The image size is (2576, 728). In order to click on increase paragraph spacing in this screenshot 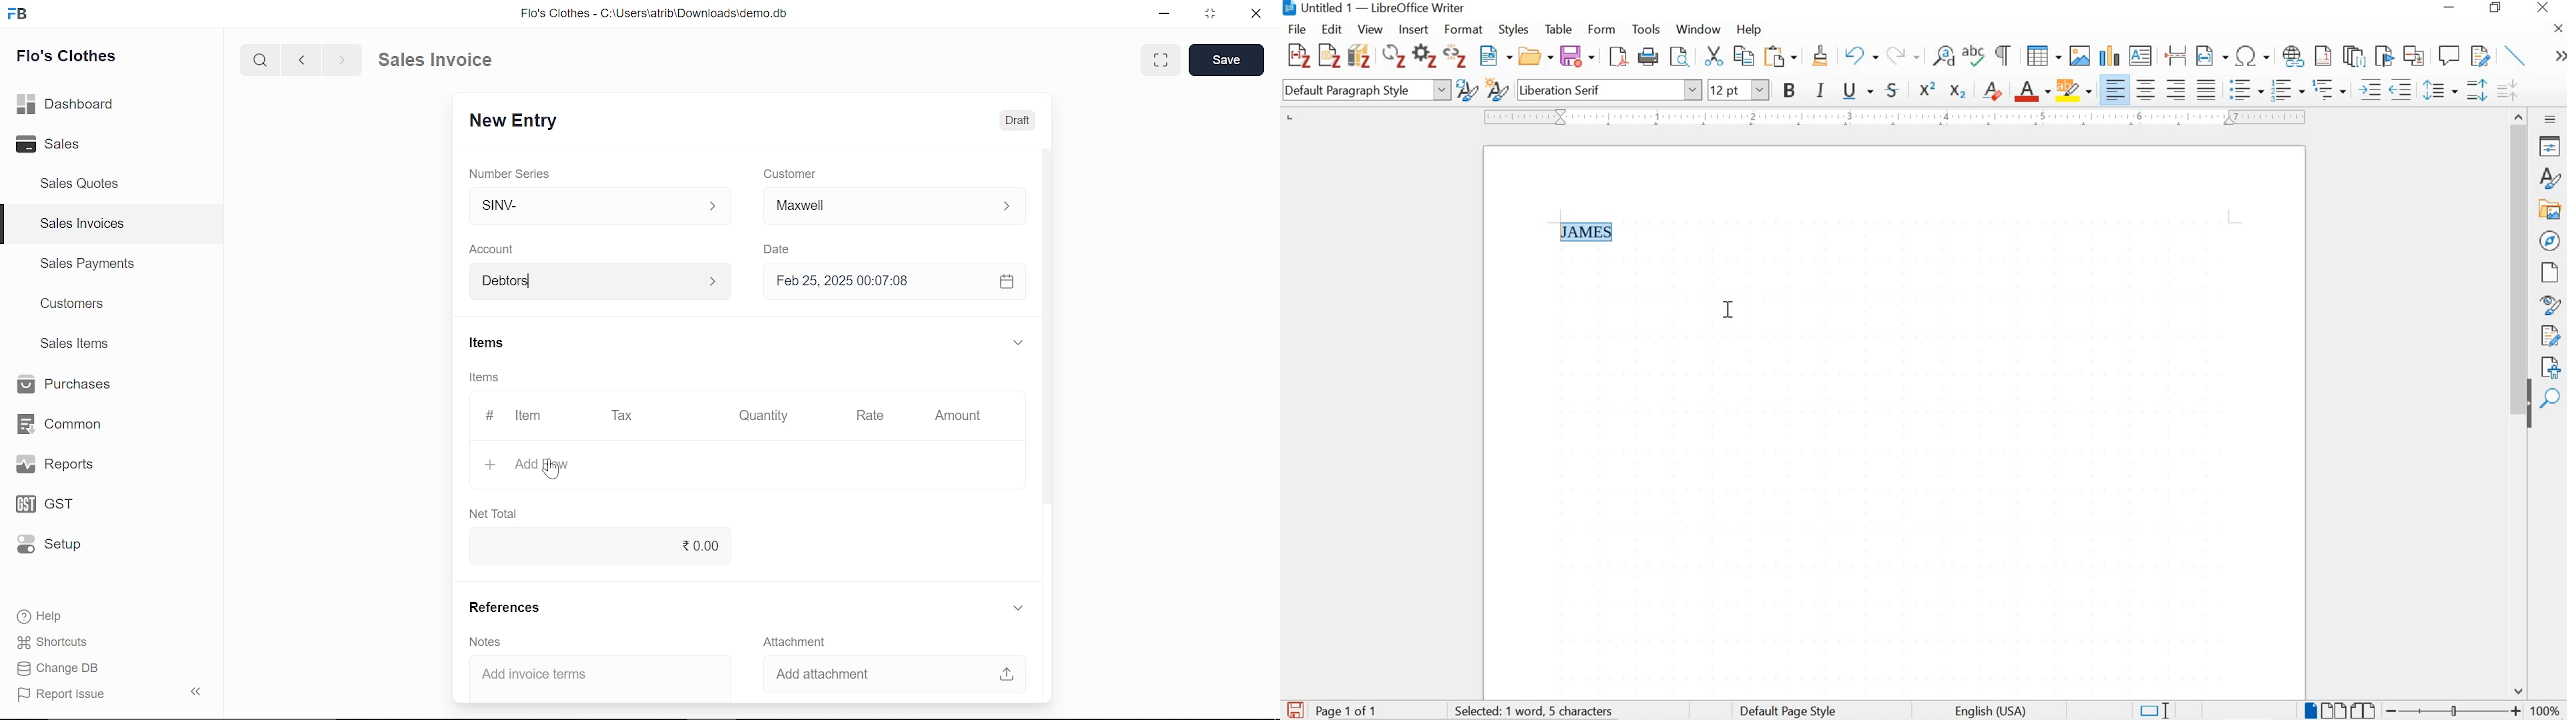, I will do `click(2476, 92)`.